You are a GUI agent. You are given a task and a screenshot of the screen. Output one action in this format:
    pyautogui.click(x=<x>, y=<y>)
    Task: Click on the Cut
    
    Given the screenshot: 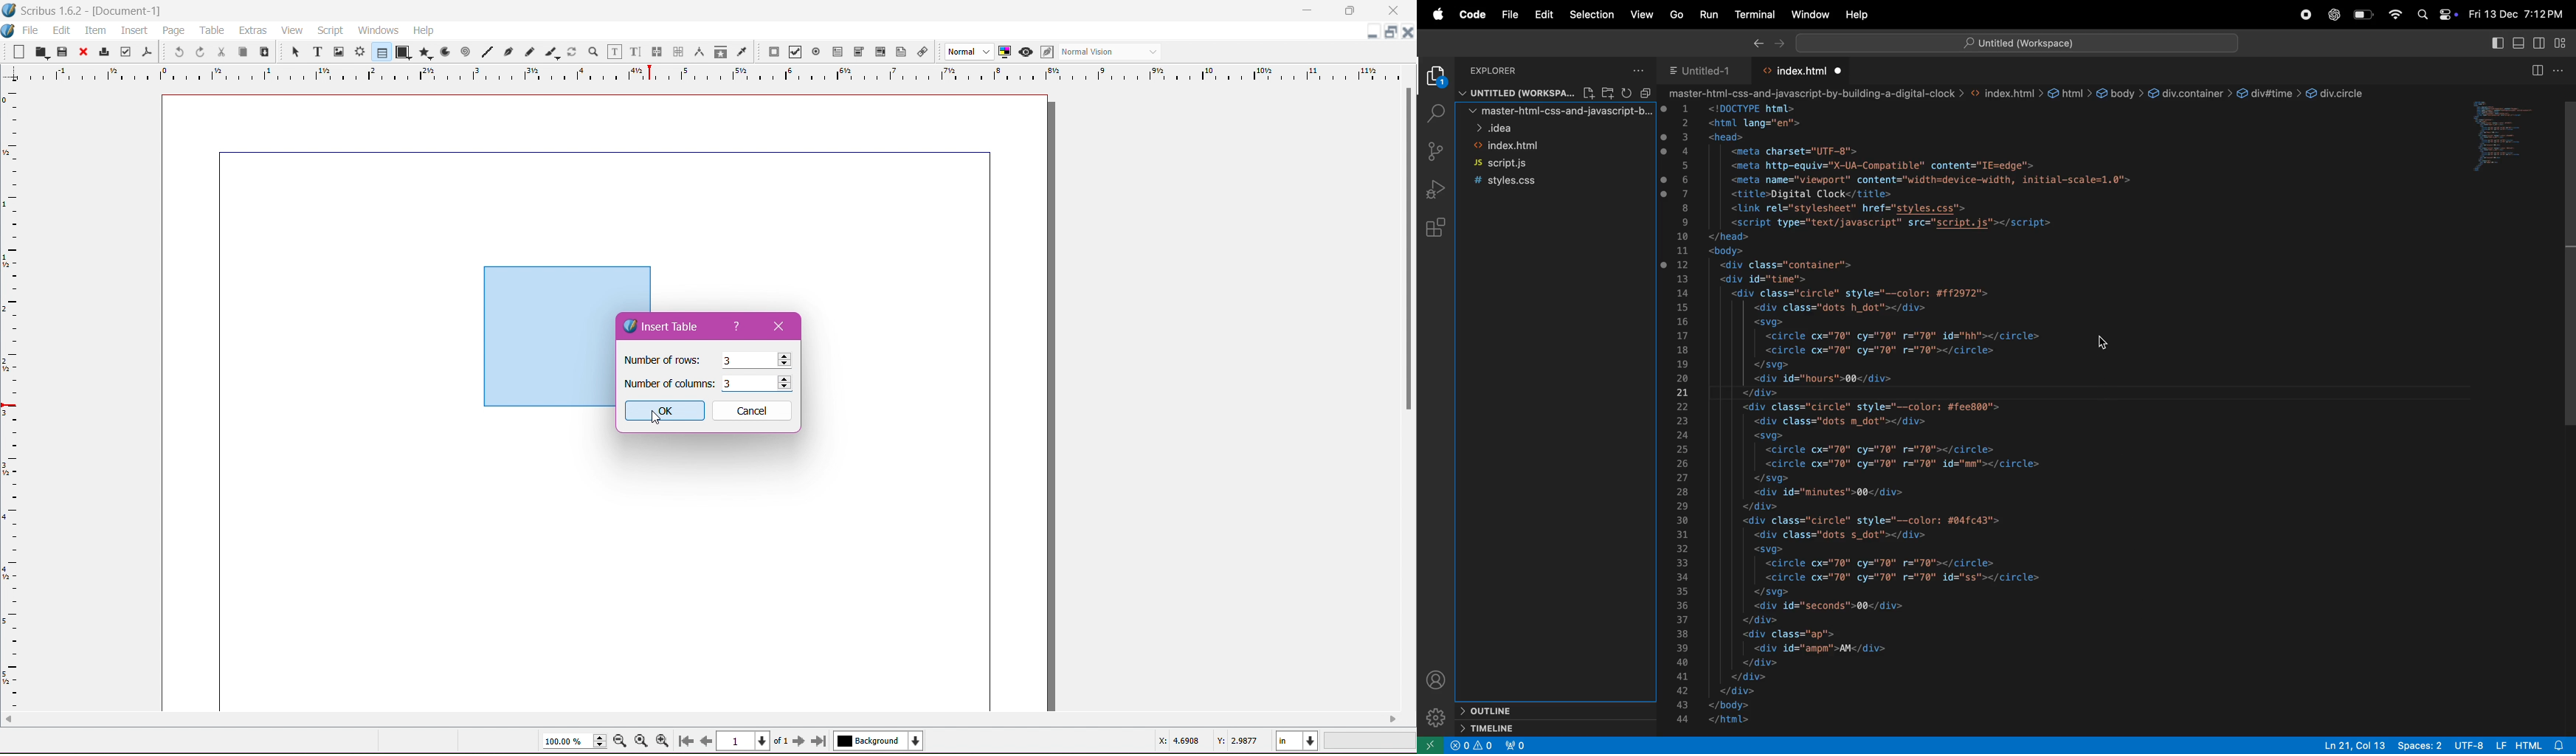 What is the action you would take?
    pyautogui.click(x=218, y=51)
    